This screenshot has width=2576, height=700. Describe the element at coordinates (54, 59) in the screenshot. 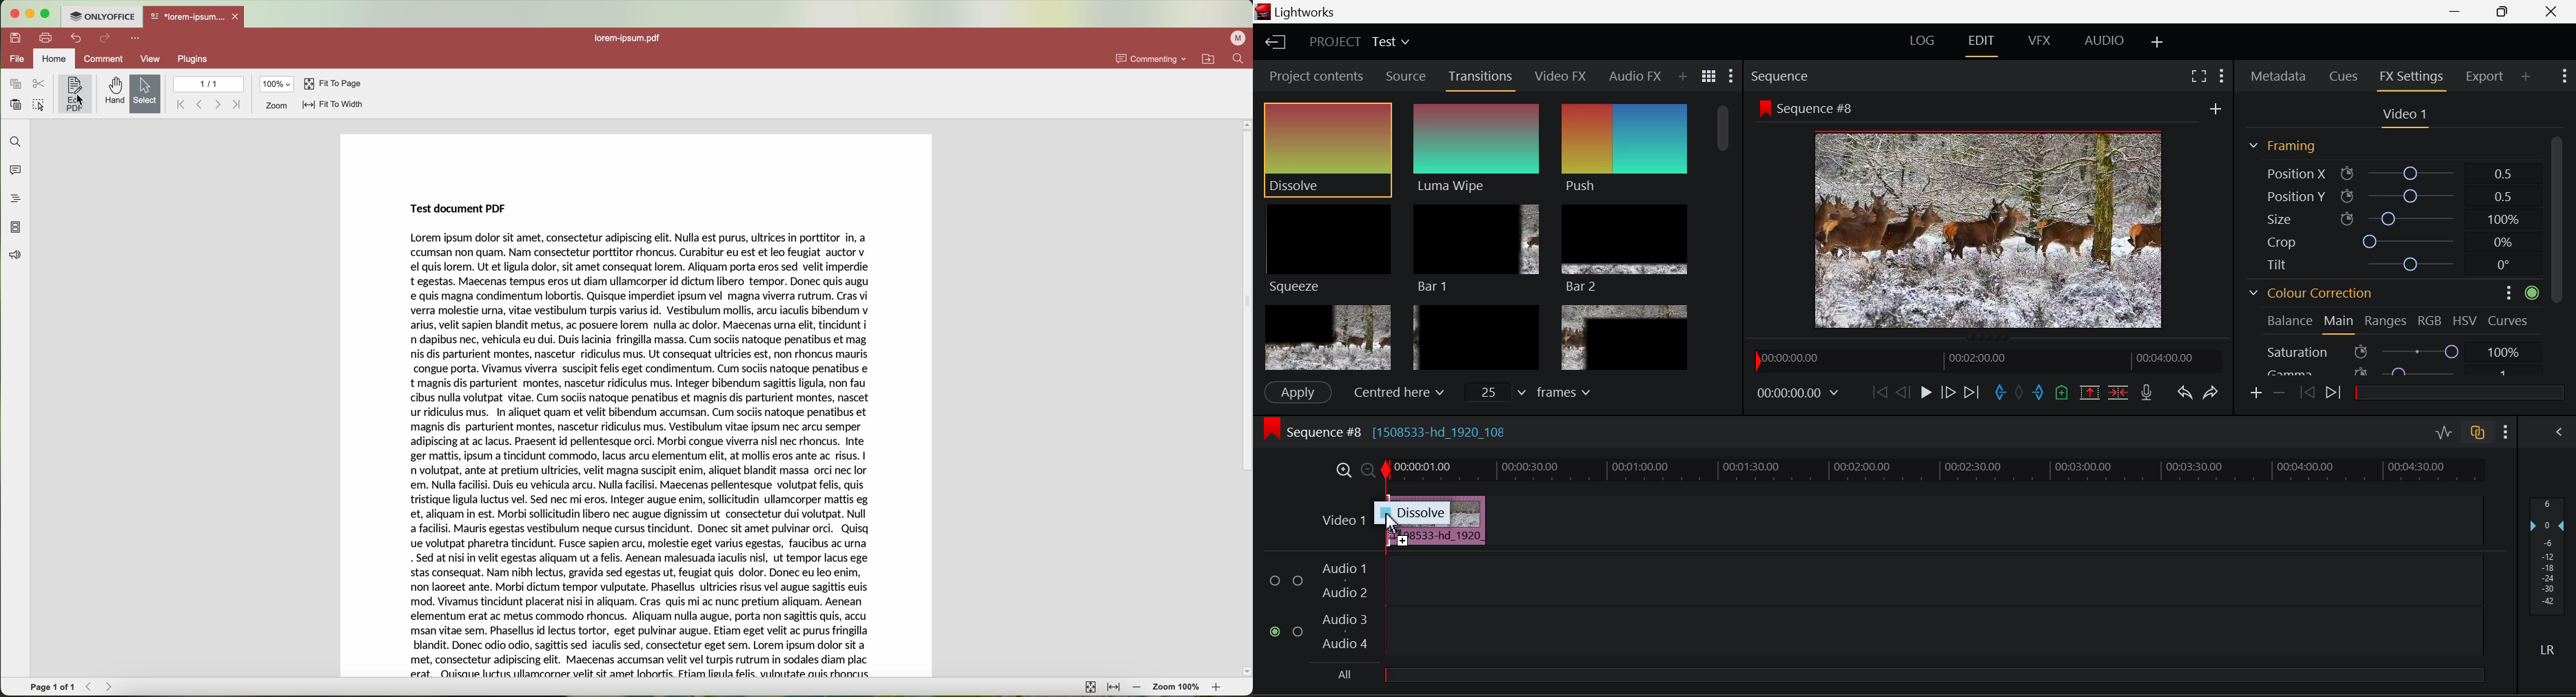

I see `home` at that location.